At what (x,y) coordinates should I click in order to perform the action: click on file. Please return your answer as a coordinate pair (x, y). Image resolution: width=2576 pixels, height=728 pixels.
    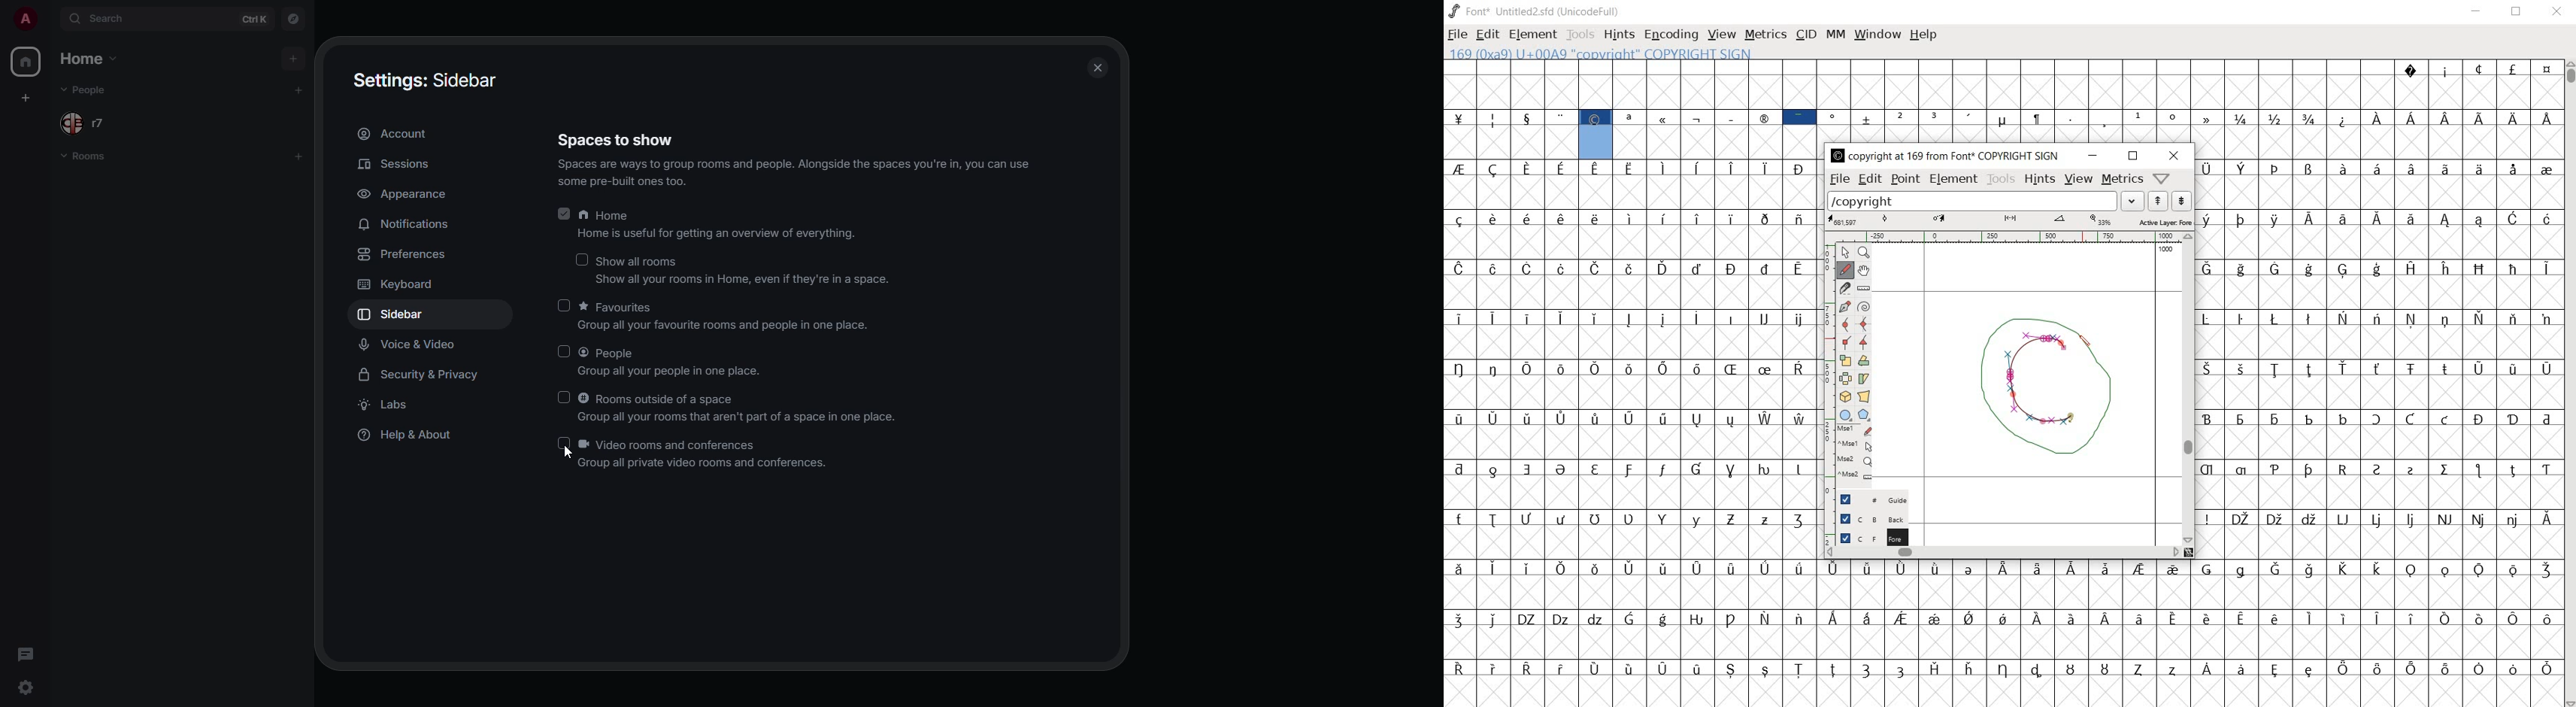
    Looking at the image, I should click on (1839, 179).